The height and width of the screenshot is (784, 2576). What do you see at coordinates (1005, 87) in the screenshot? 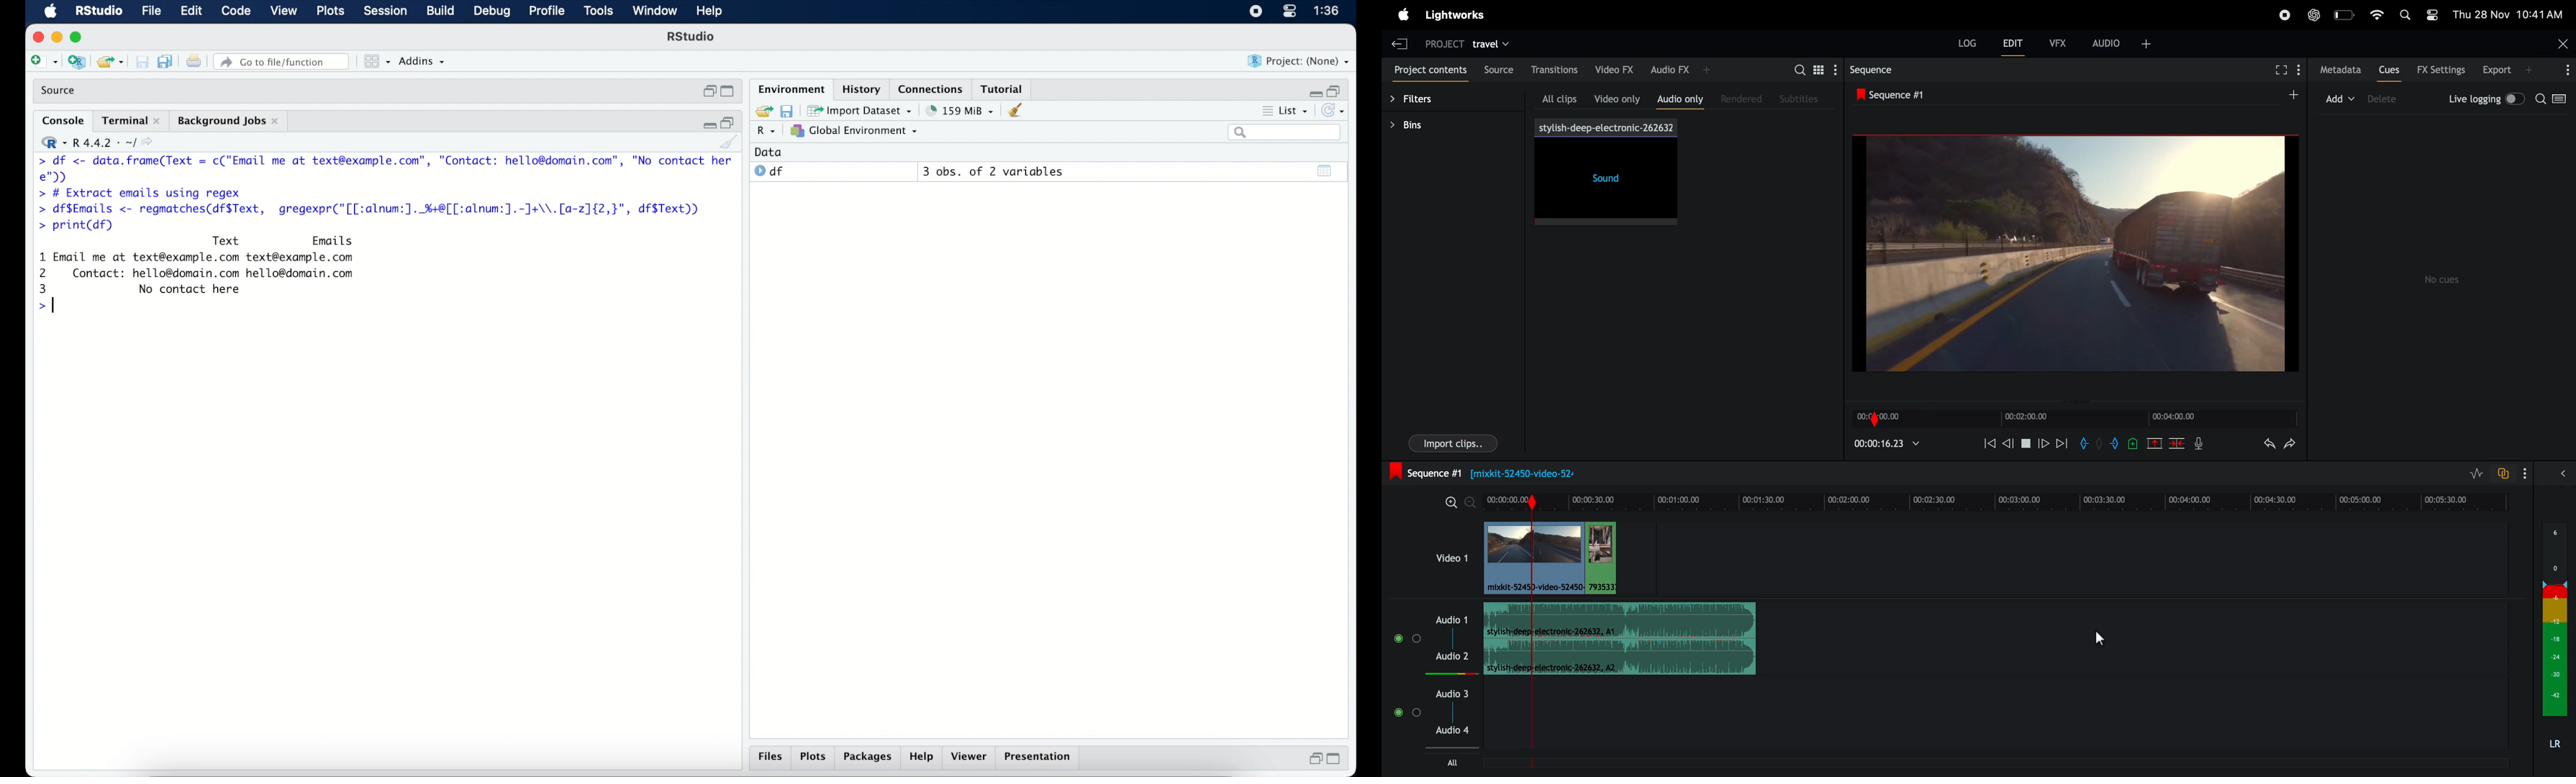
I see `tutorial` at bounding box center [1005, 87].